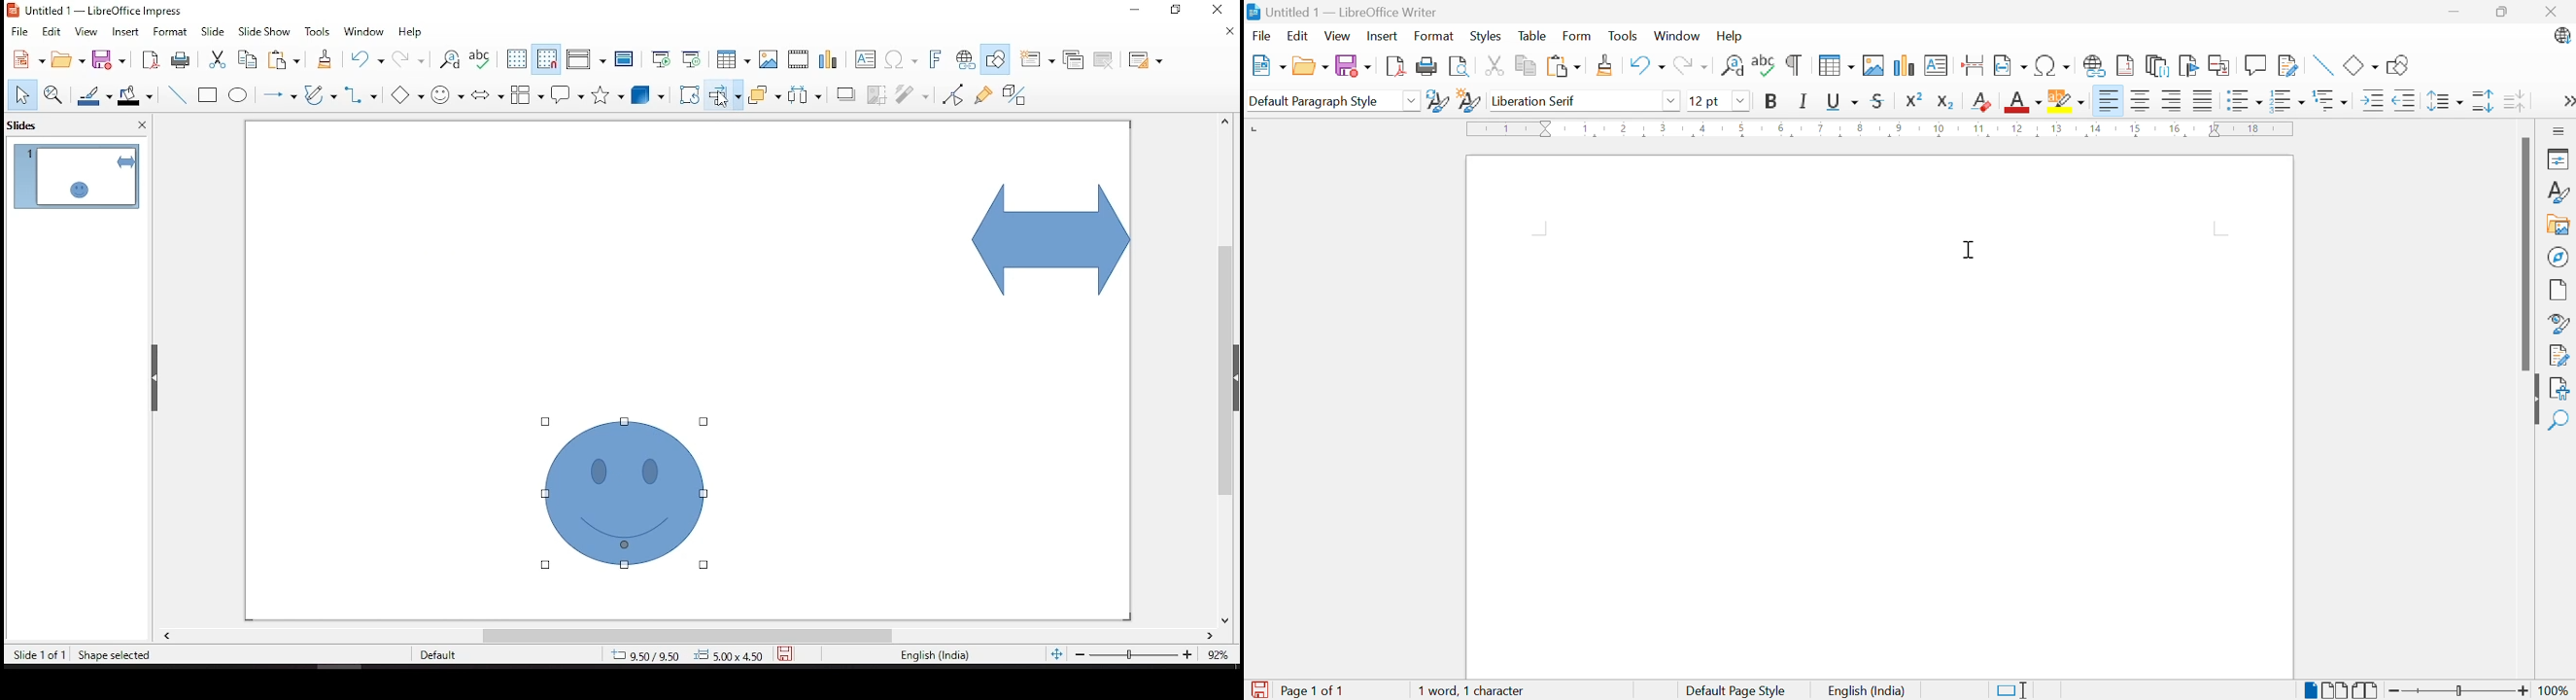  What do you see at coordinates (1974, 65) in the screenshot?
I see `Insert Page Break` at bounding box center [1974, 65].